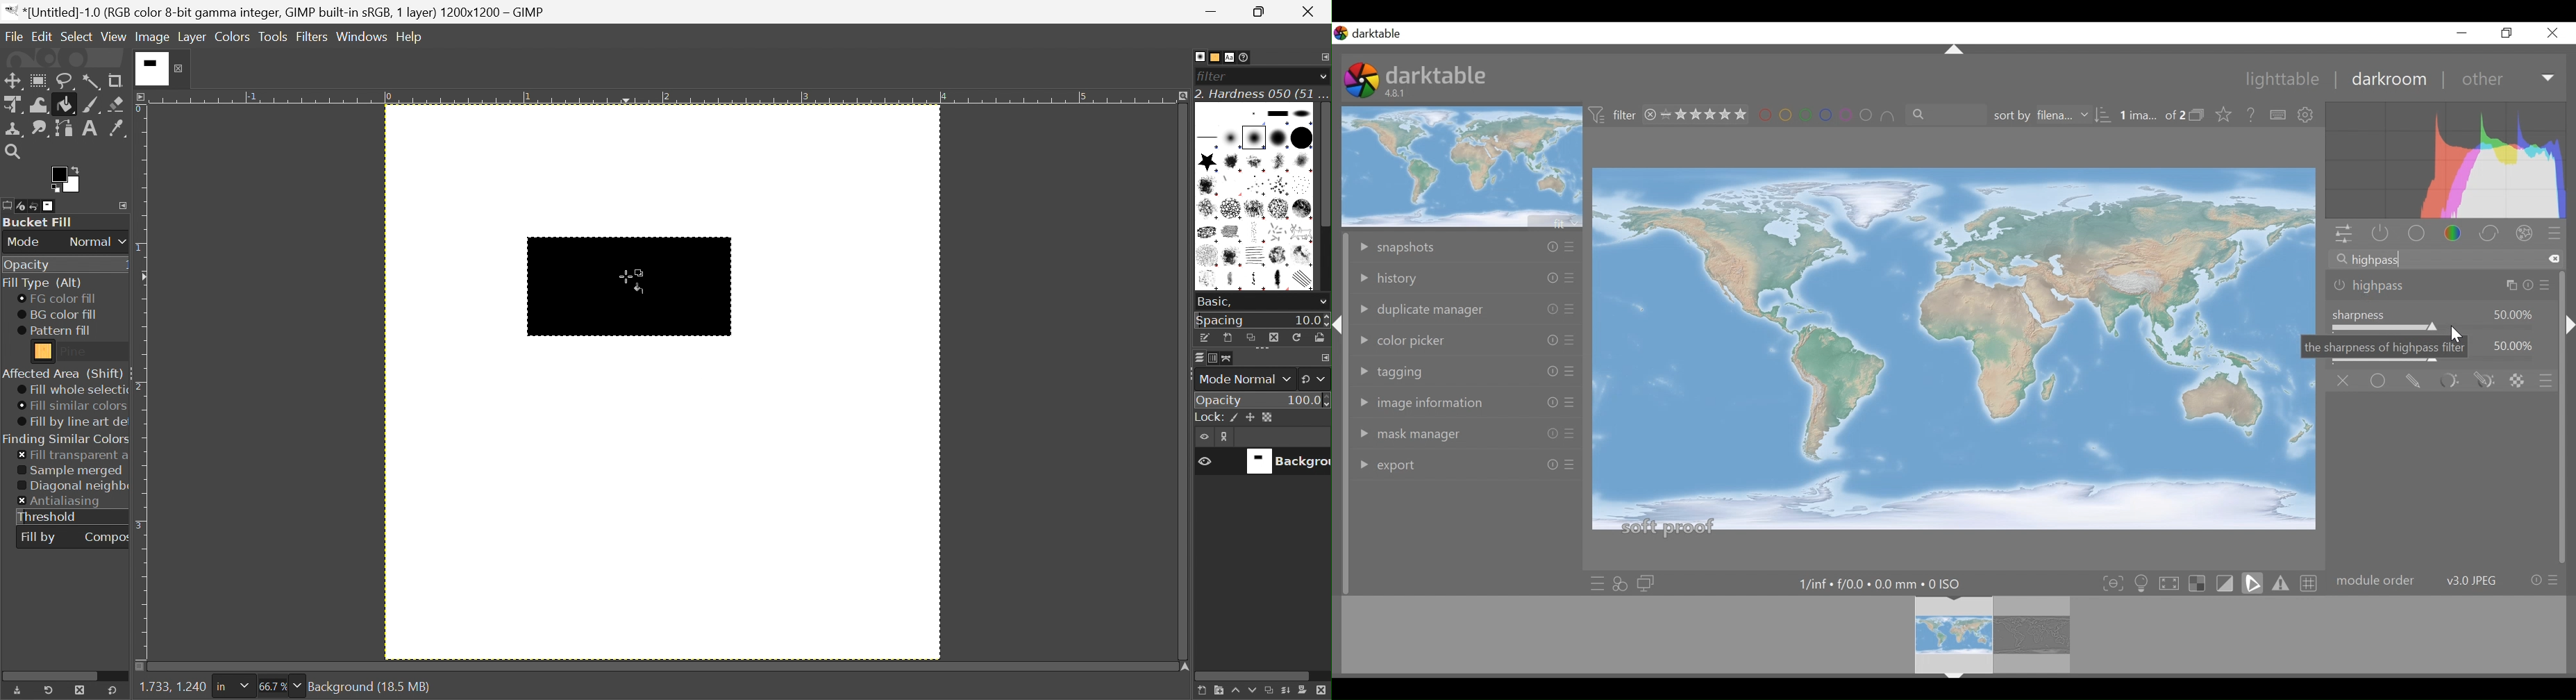 The height and width of the screenshot is (700, 2576). I want to click on highpass, so click(2376, 261).